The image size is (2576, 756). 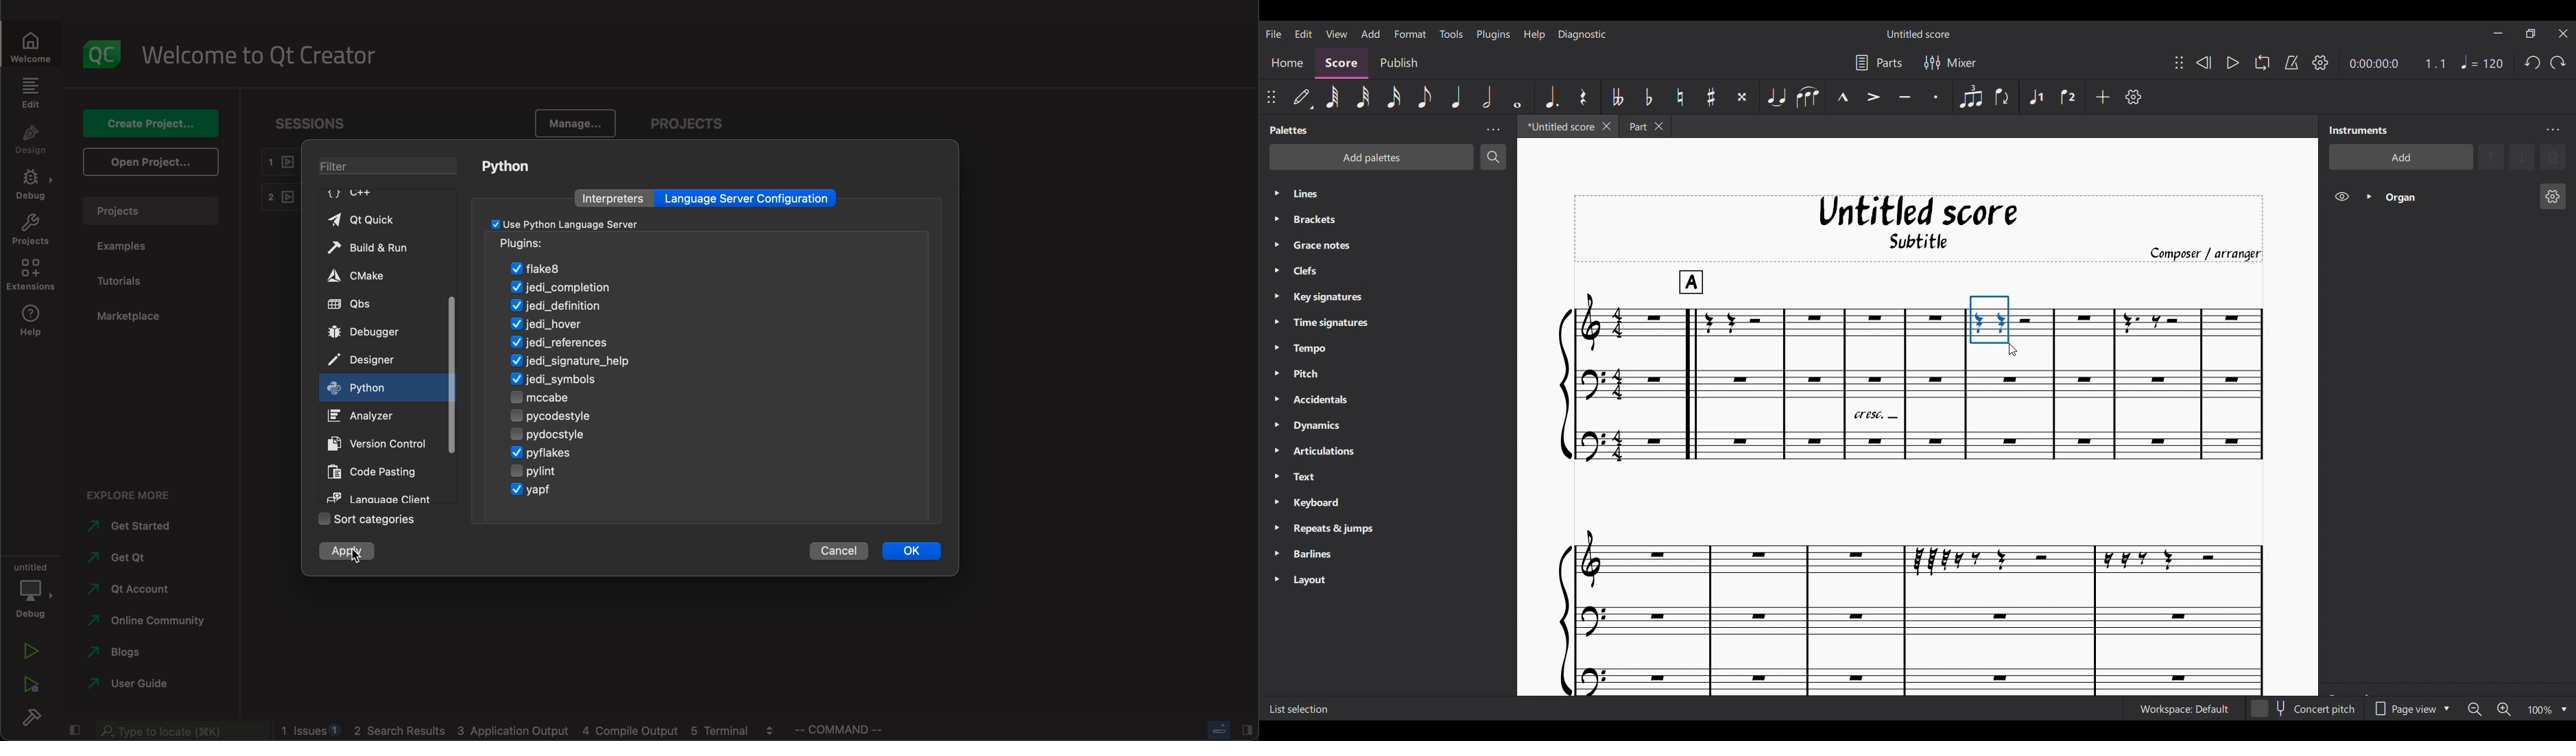 What do you see at coordinates (374, 245) in the screenshot?
I see `build and run` at bounding box center [374, 245].